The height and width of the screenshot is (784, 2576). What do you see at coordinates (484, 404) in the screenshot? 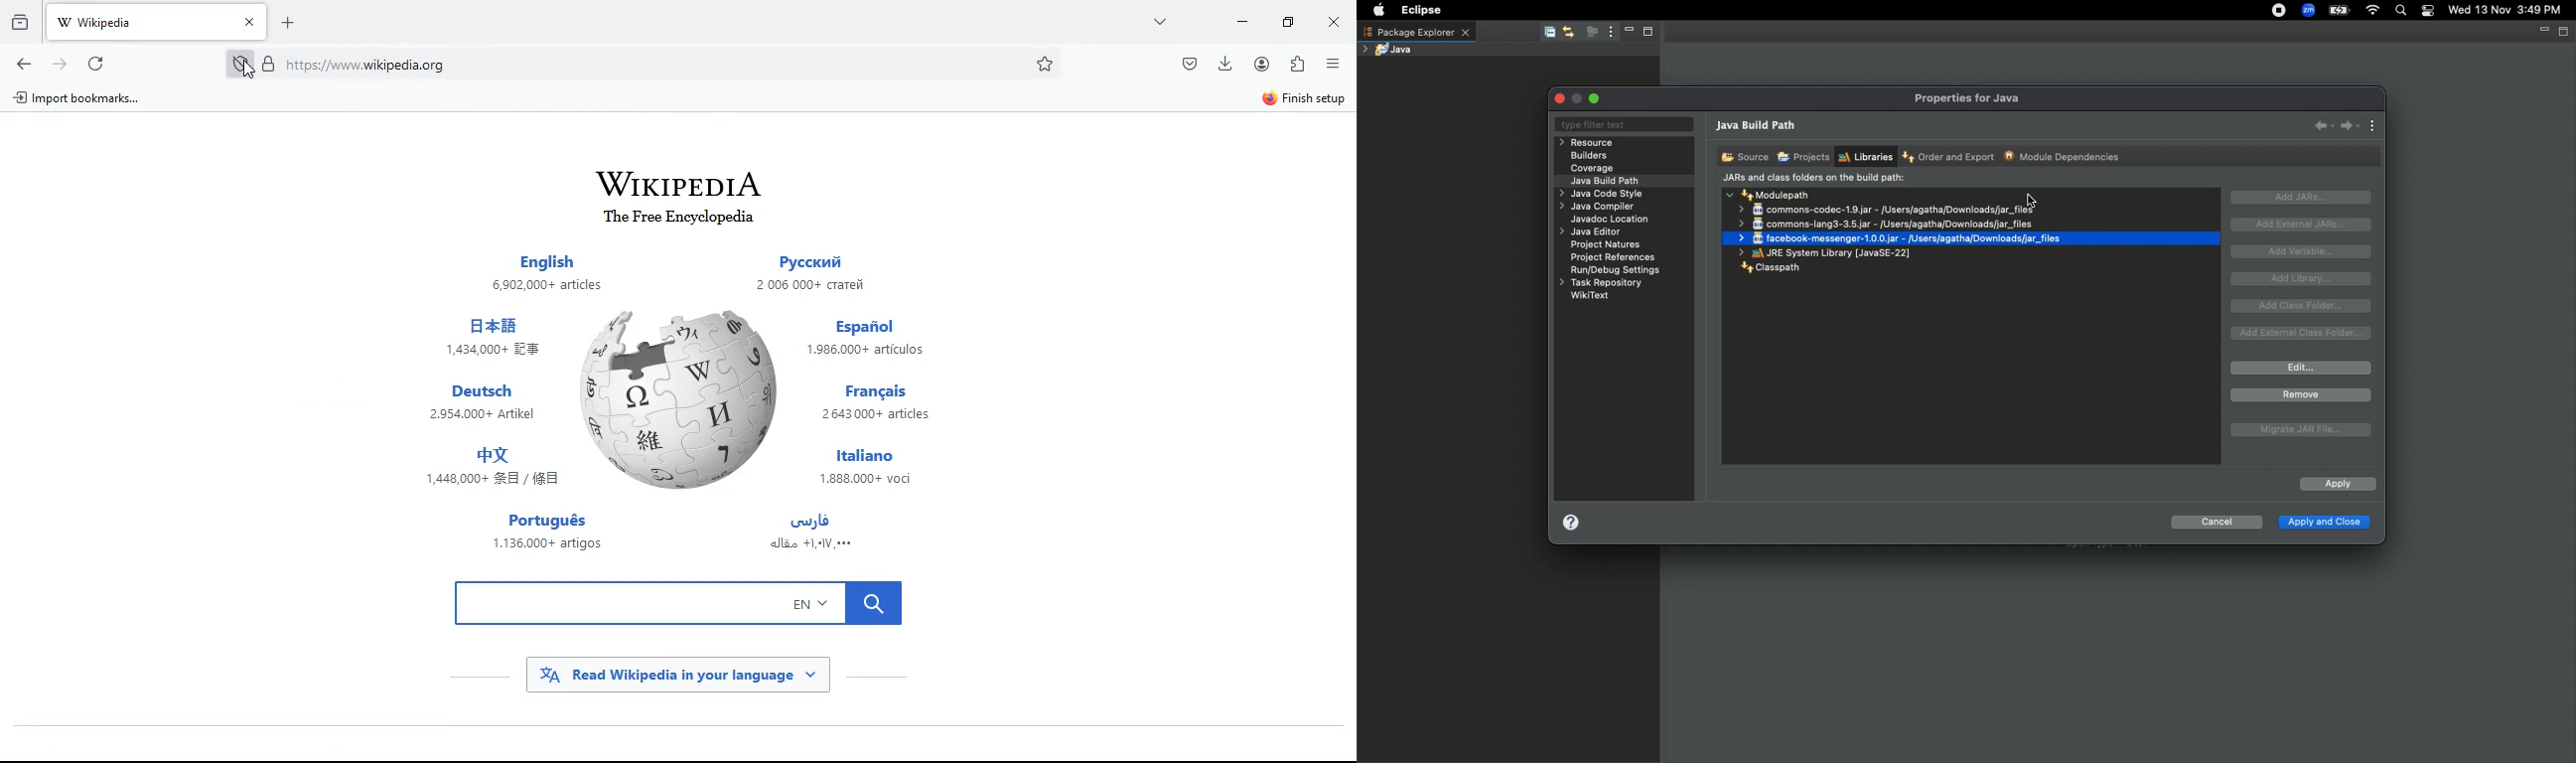
I see `deutsch` at bounding box center [484, 404].